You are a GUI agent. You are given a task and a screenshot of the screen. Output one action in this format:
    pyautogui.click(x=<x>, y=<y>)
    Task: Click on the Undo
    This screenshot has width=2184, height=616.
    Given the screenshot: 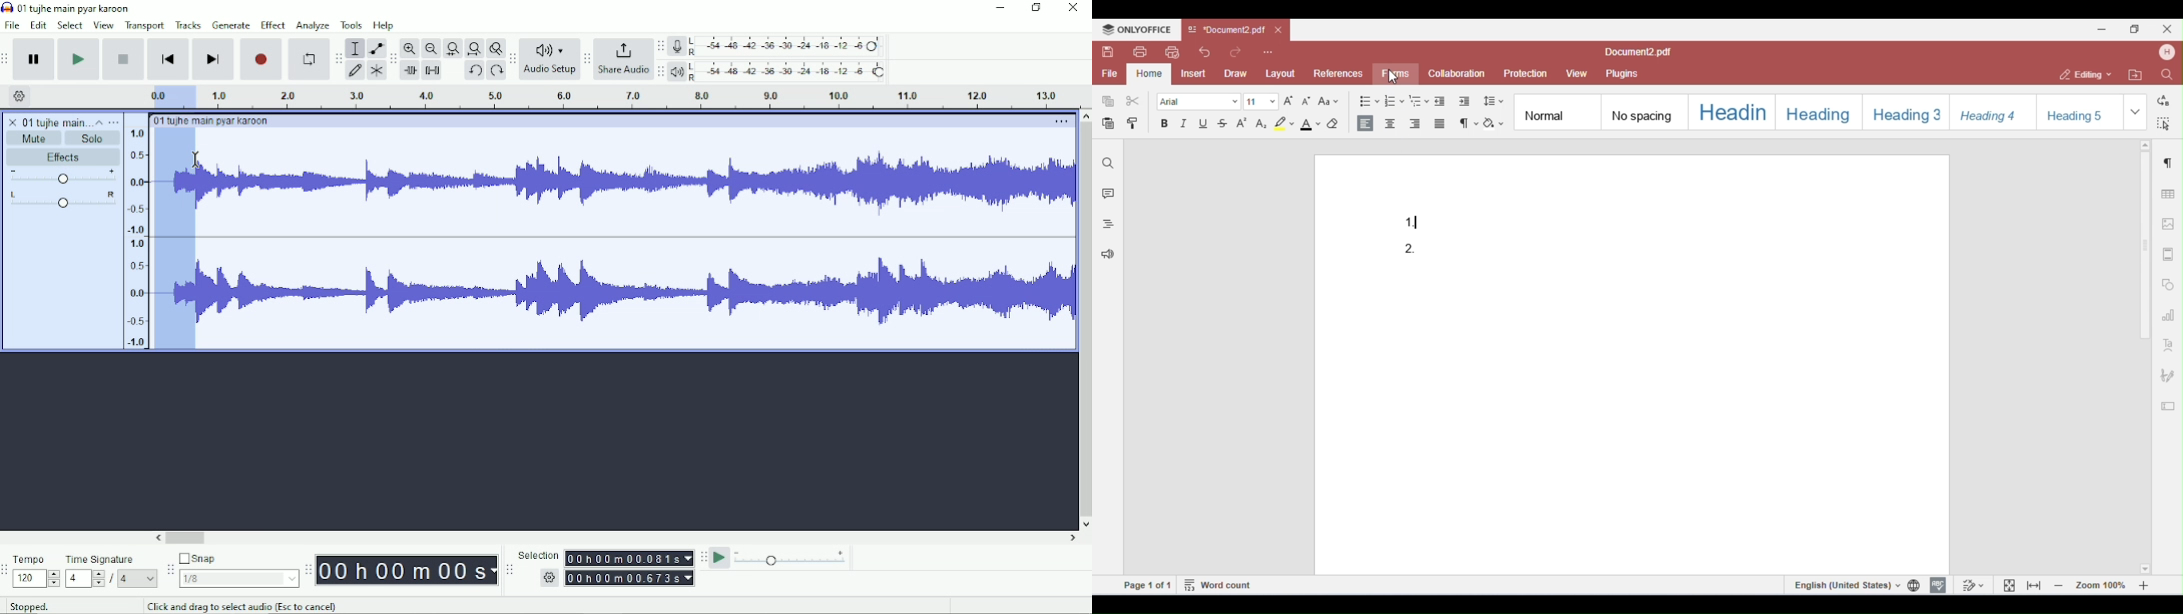 What is the action you would take?
    pyautogui.click(x=475, y=72)
    